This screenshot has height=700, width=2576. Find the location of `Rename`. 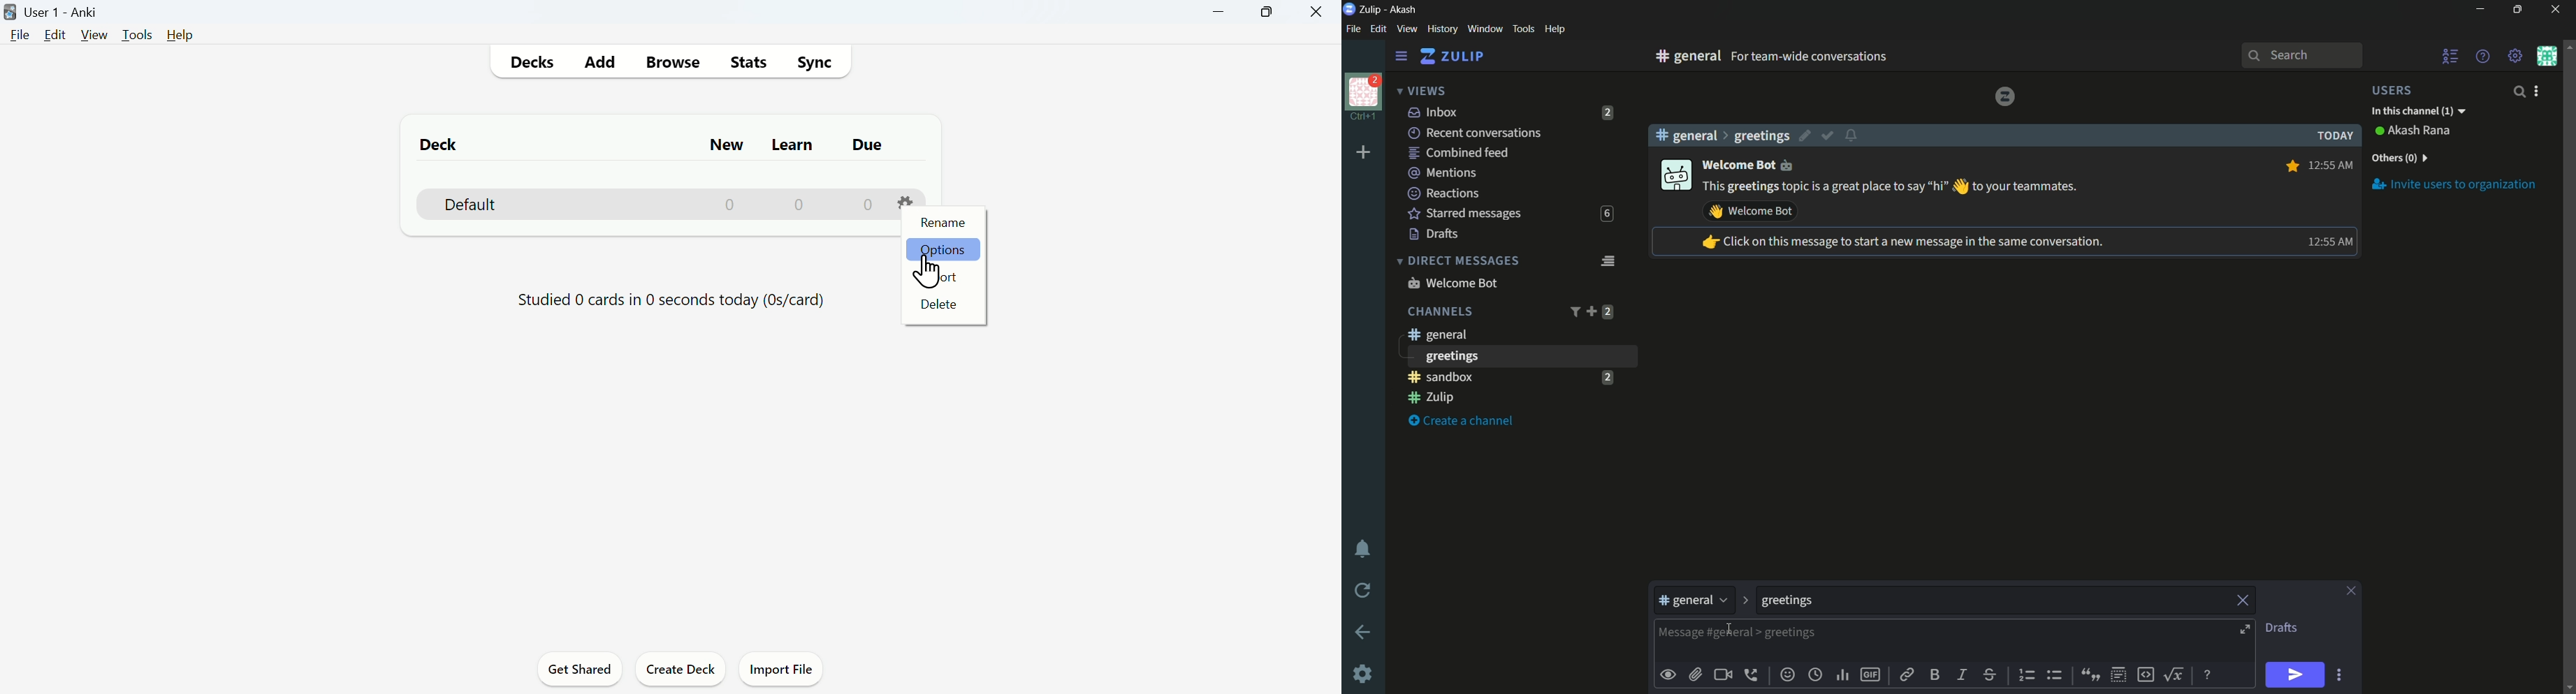

Rename is located at coordinates (941, 223).